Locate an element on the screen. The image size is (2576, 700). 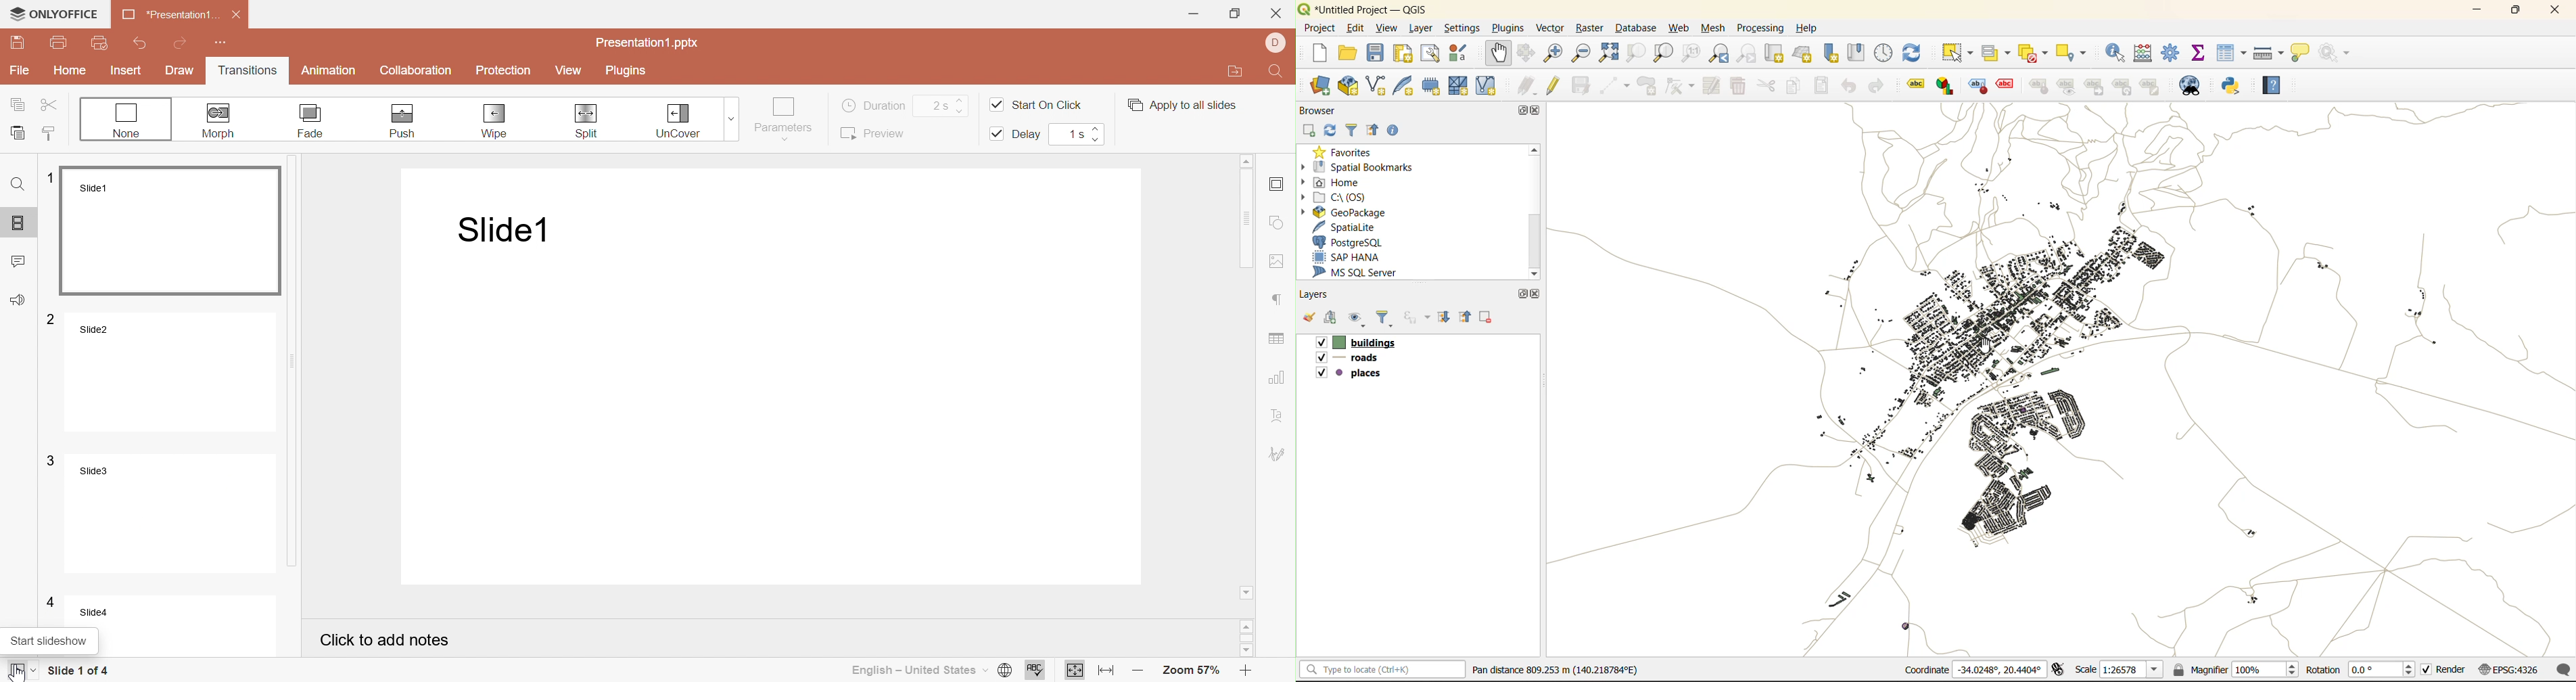
None is located at coordinates (125, 119).